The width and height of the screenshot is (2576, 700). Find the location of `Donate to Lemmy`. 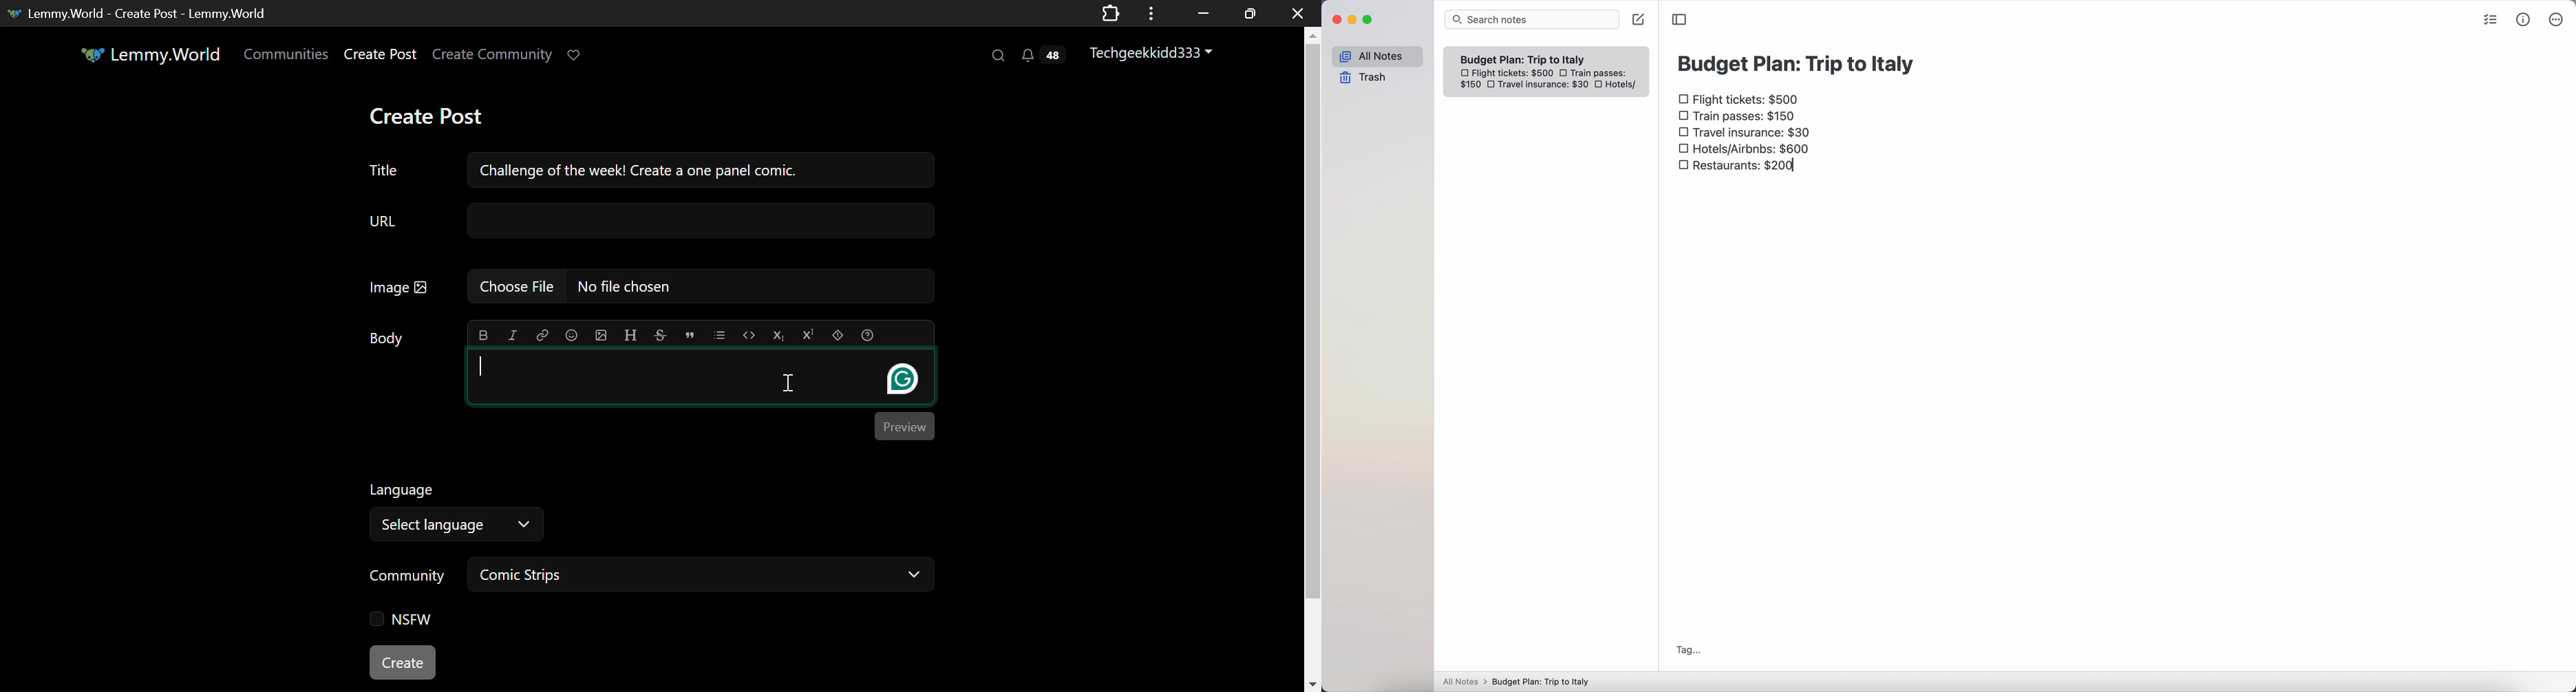

Donate to Lemmy is located at coordinates (575, 55).